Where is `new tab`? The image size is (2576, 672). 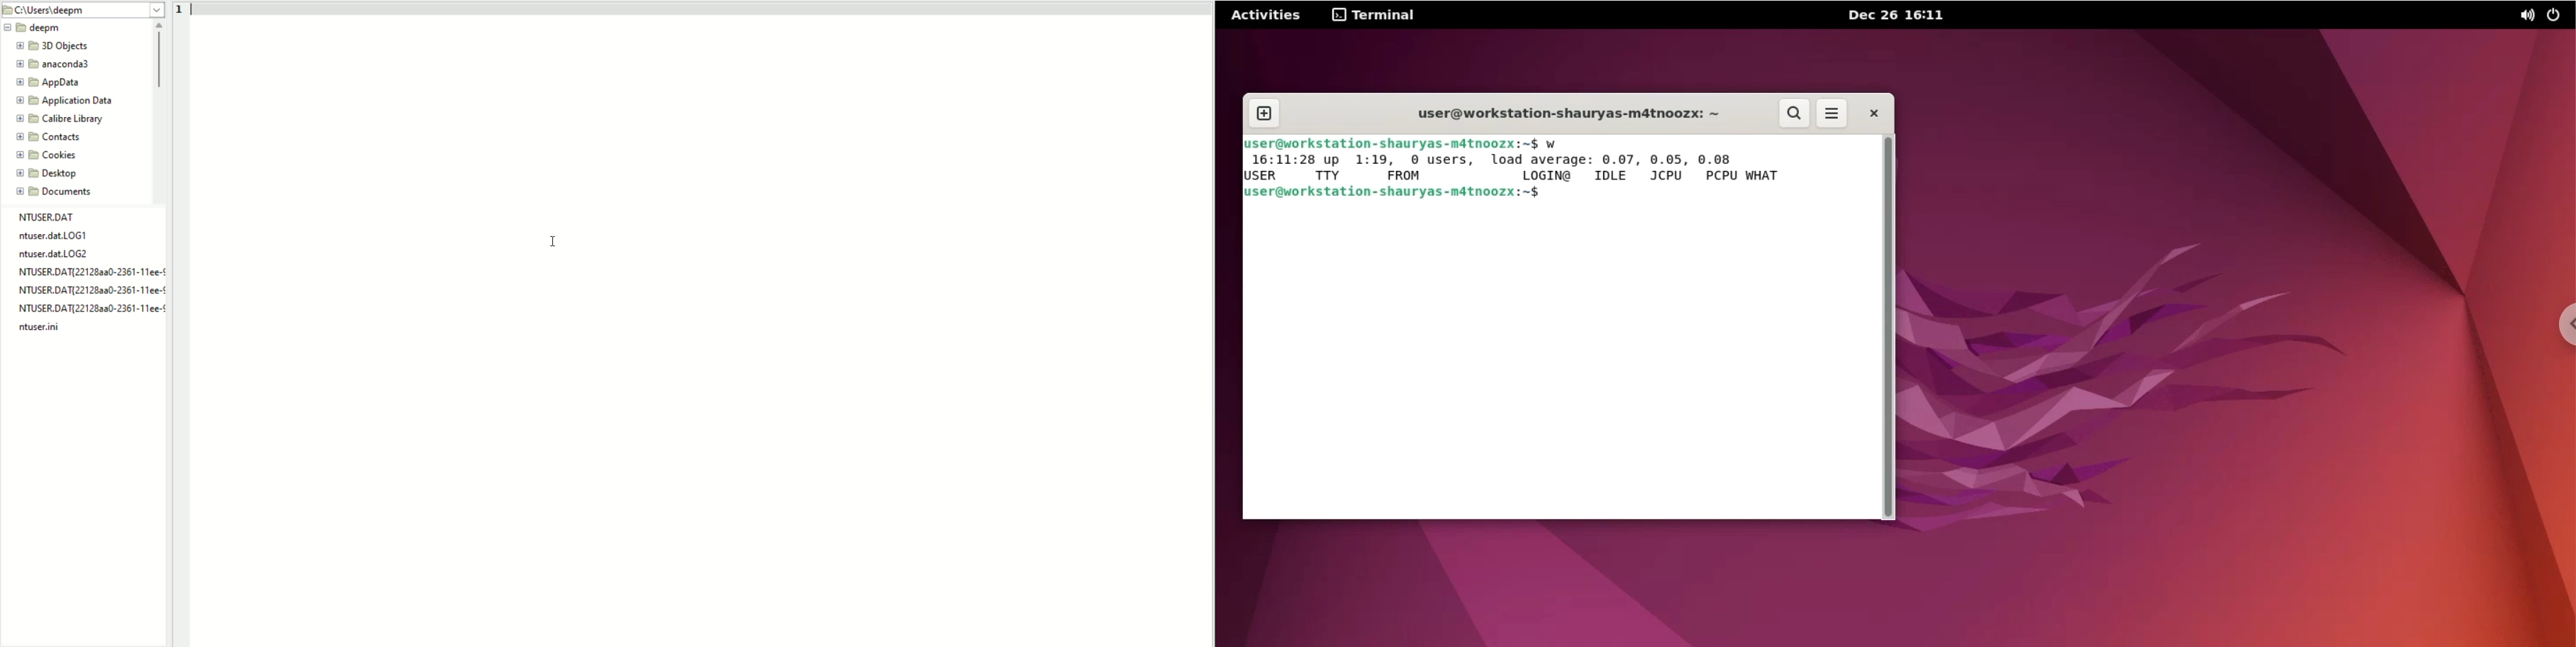
new tab is located at coordinates (1263, 114).